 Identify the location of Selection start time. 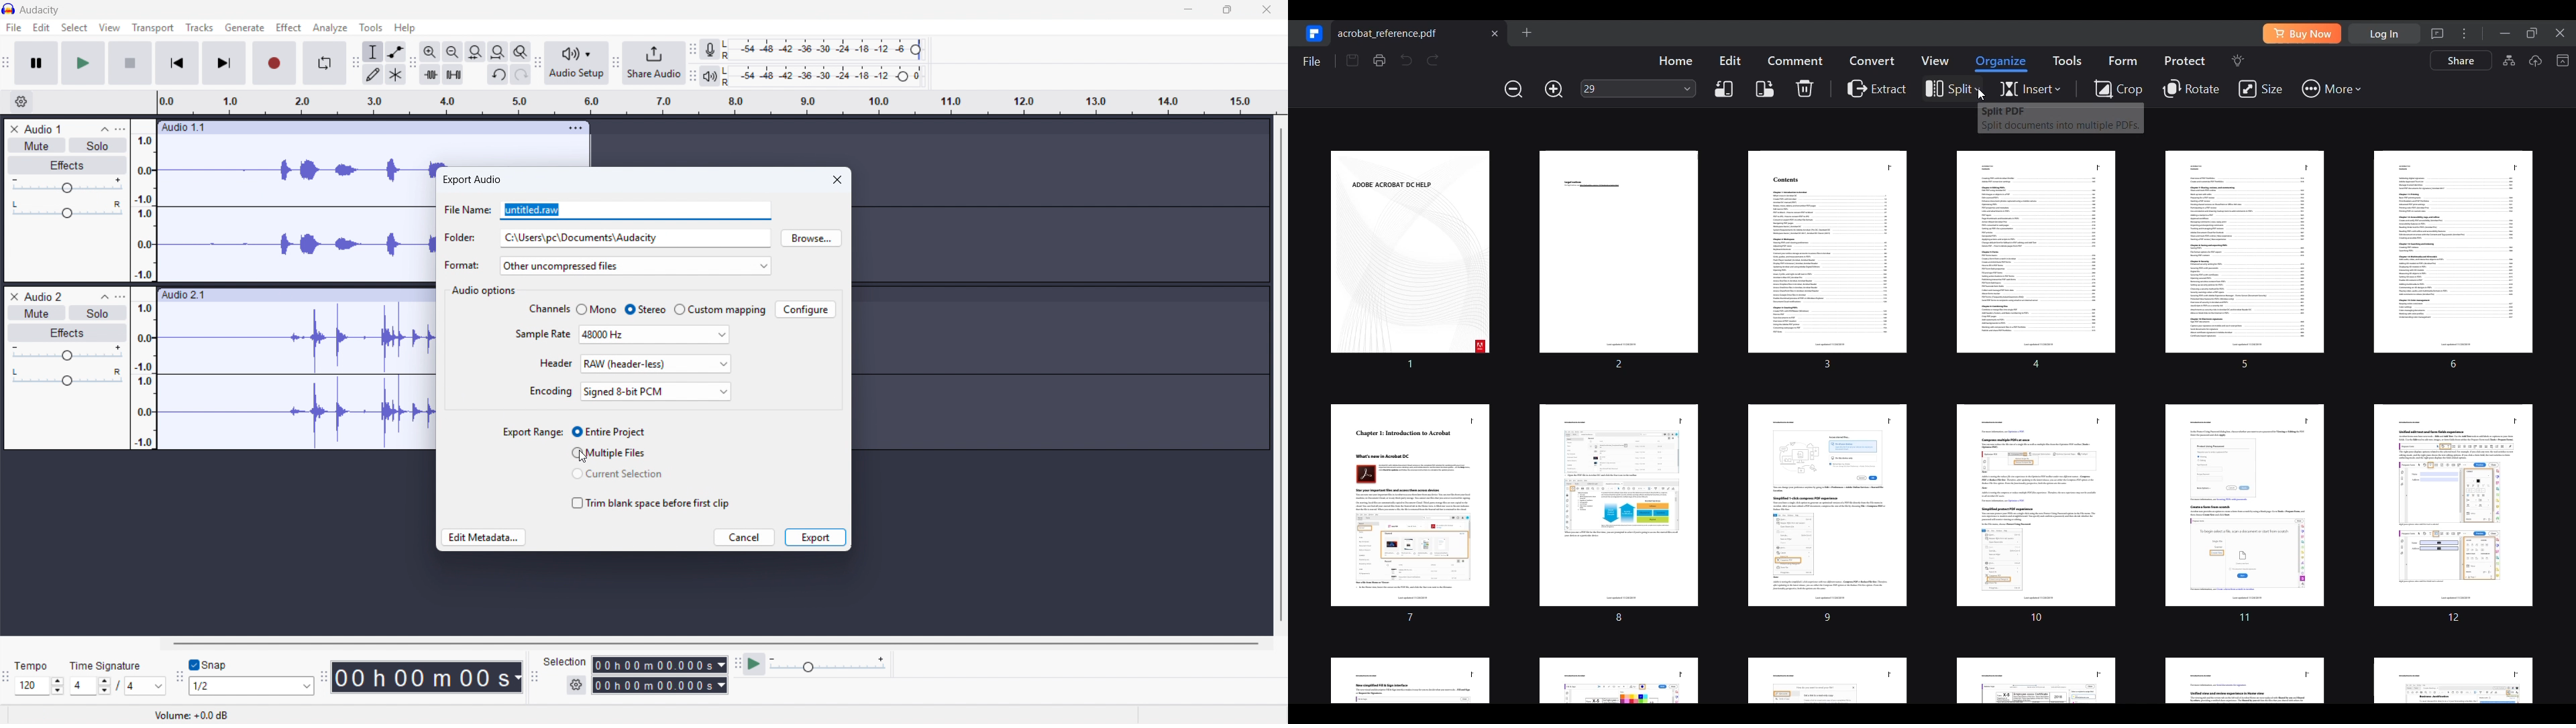
(659, 665).